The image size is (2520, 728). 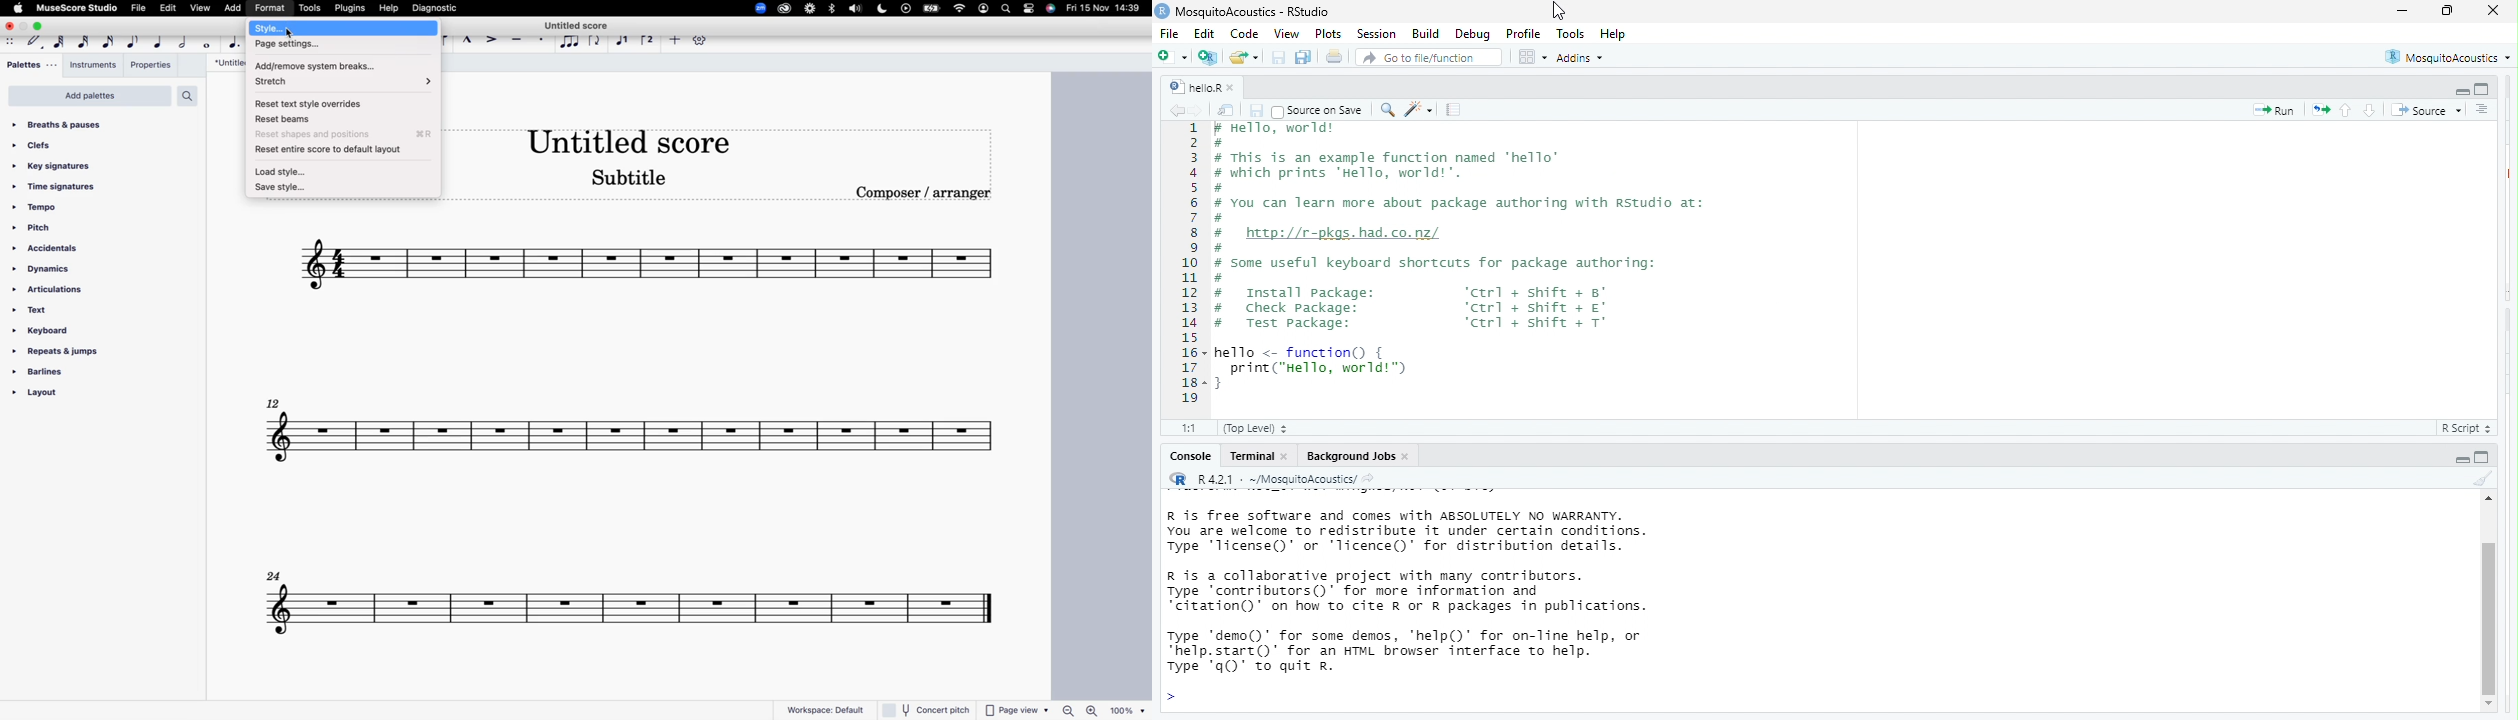 What do you see at coordinates (2270, 112) in the screenshot?
I see `run` at bounding box center [2270, 112].